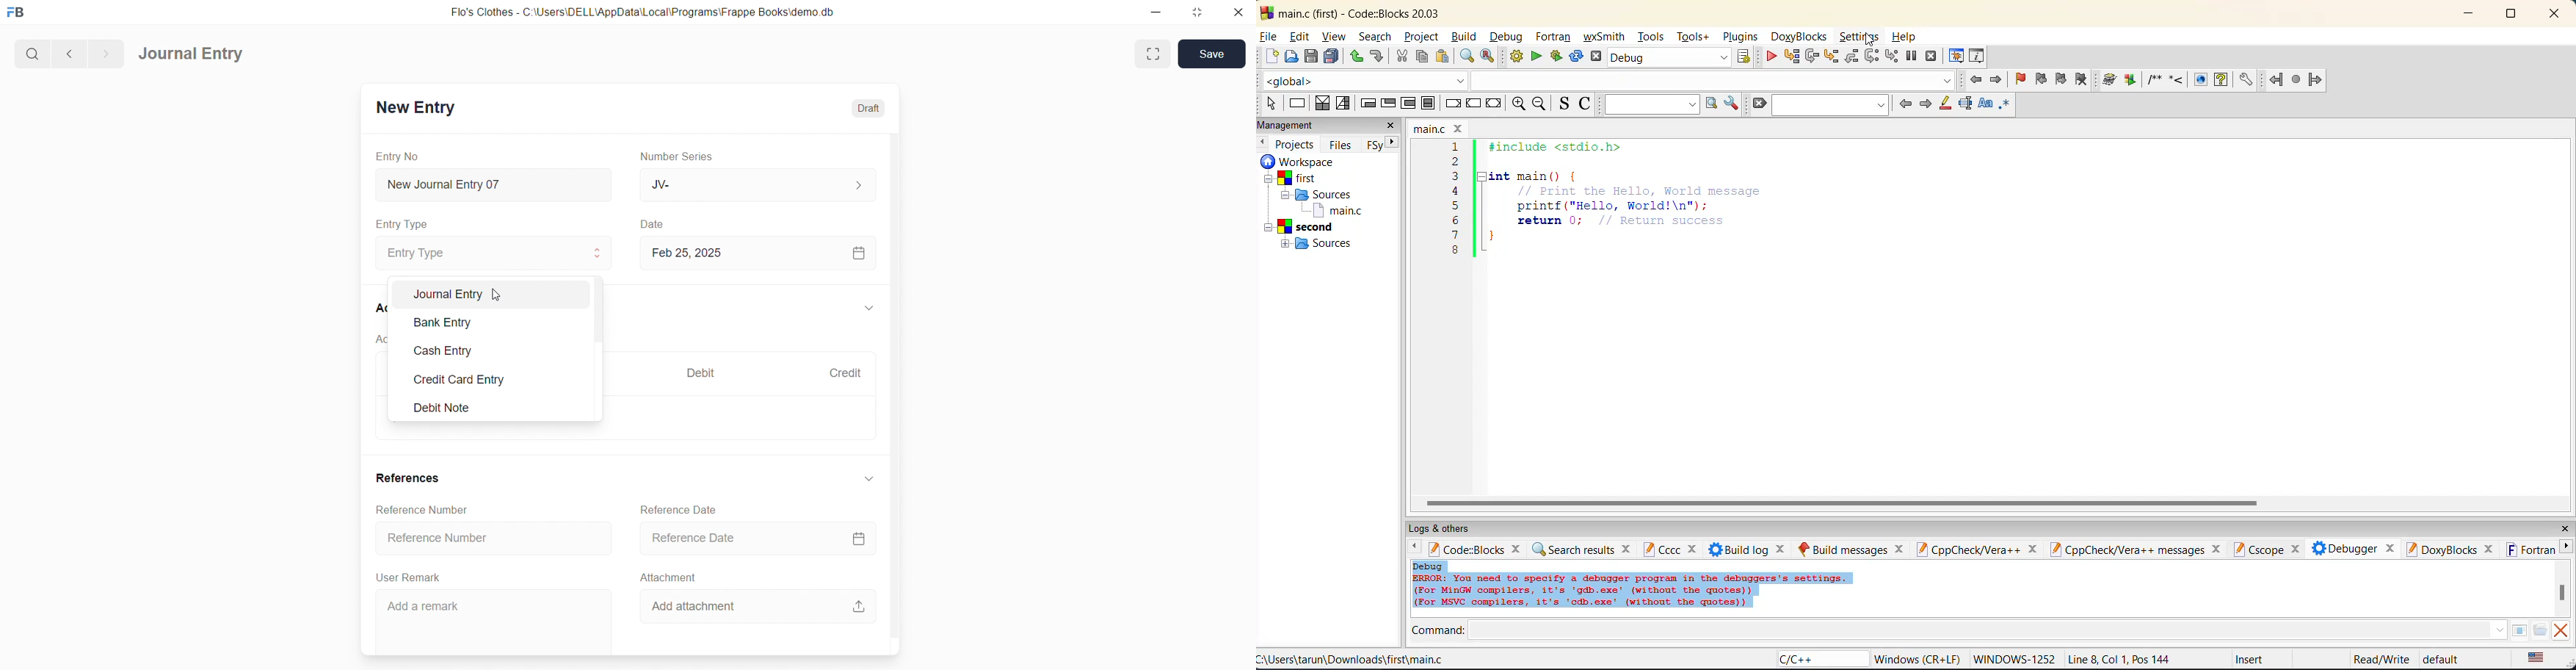  What do you see at coordinates (1536, 56) in the screenshot?
I see `run` at bounding box center [1536, 56].